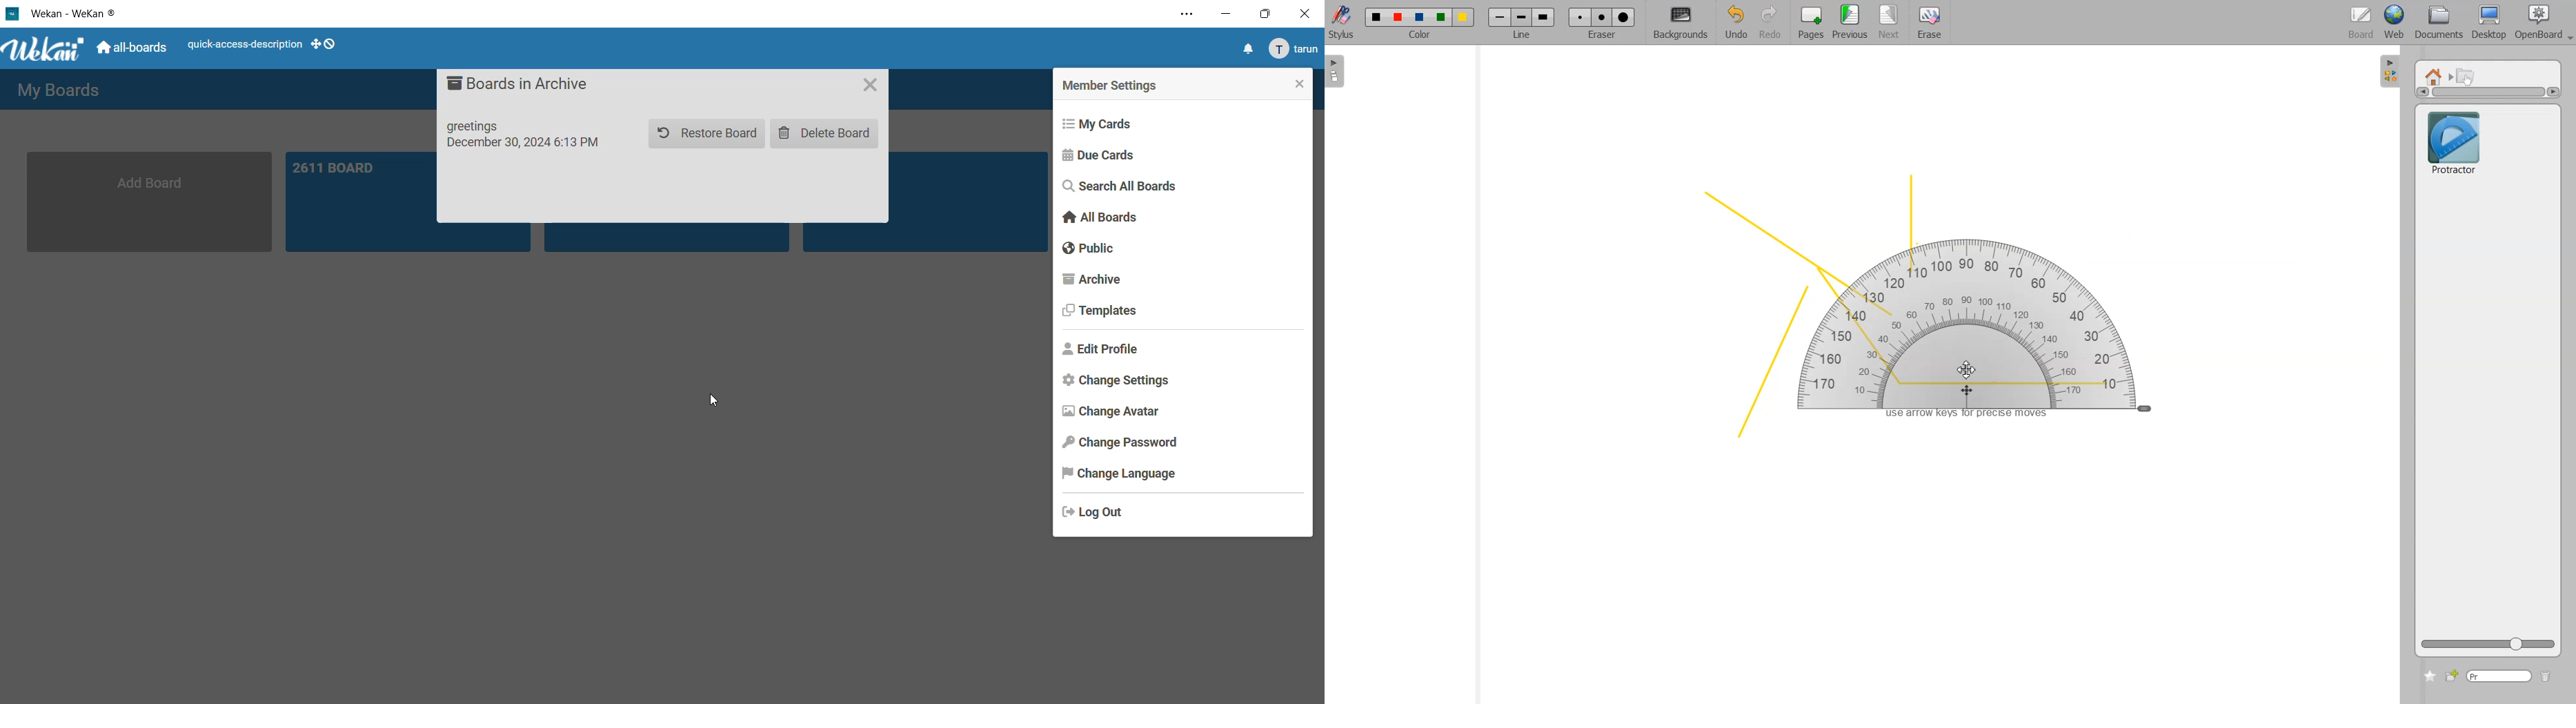  I want to click on archive, so click(1096, 281).